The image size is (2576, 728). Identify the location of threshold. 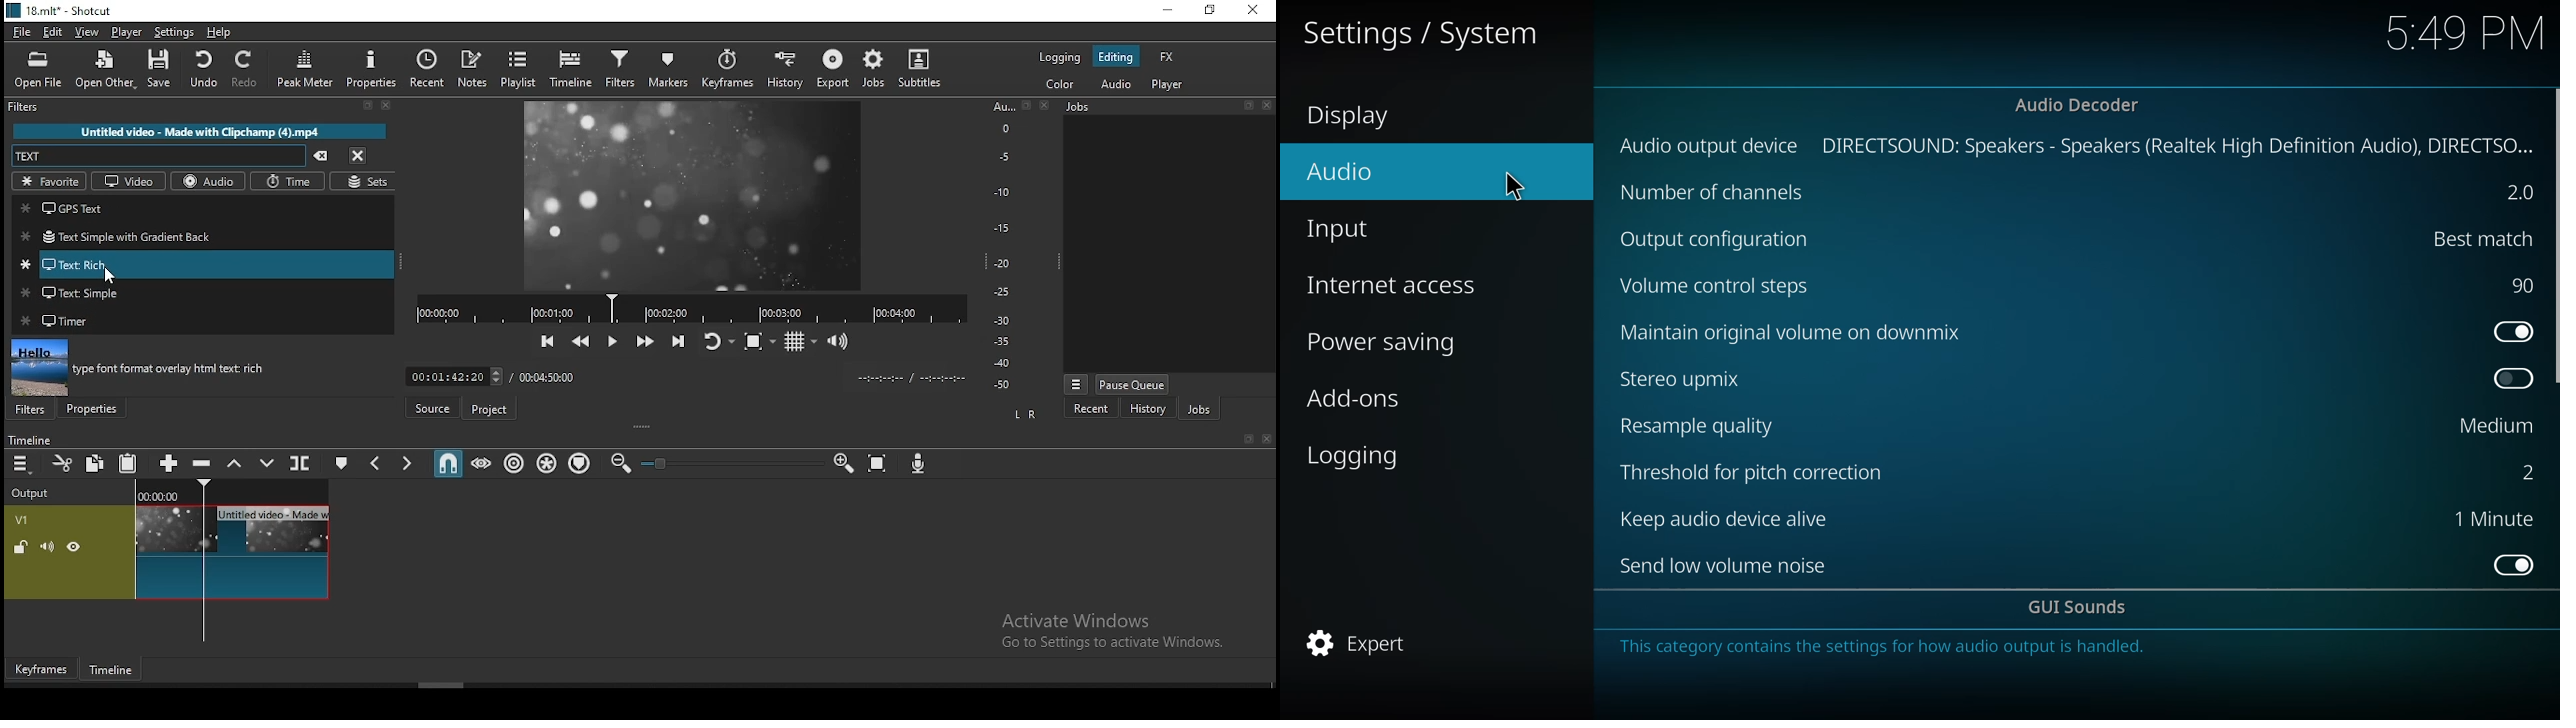
(1761, 471).